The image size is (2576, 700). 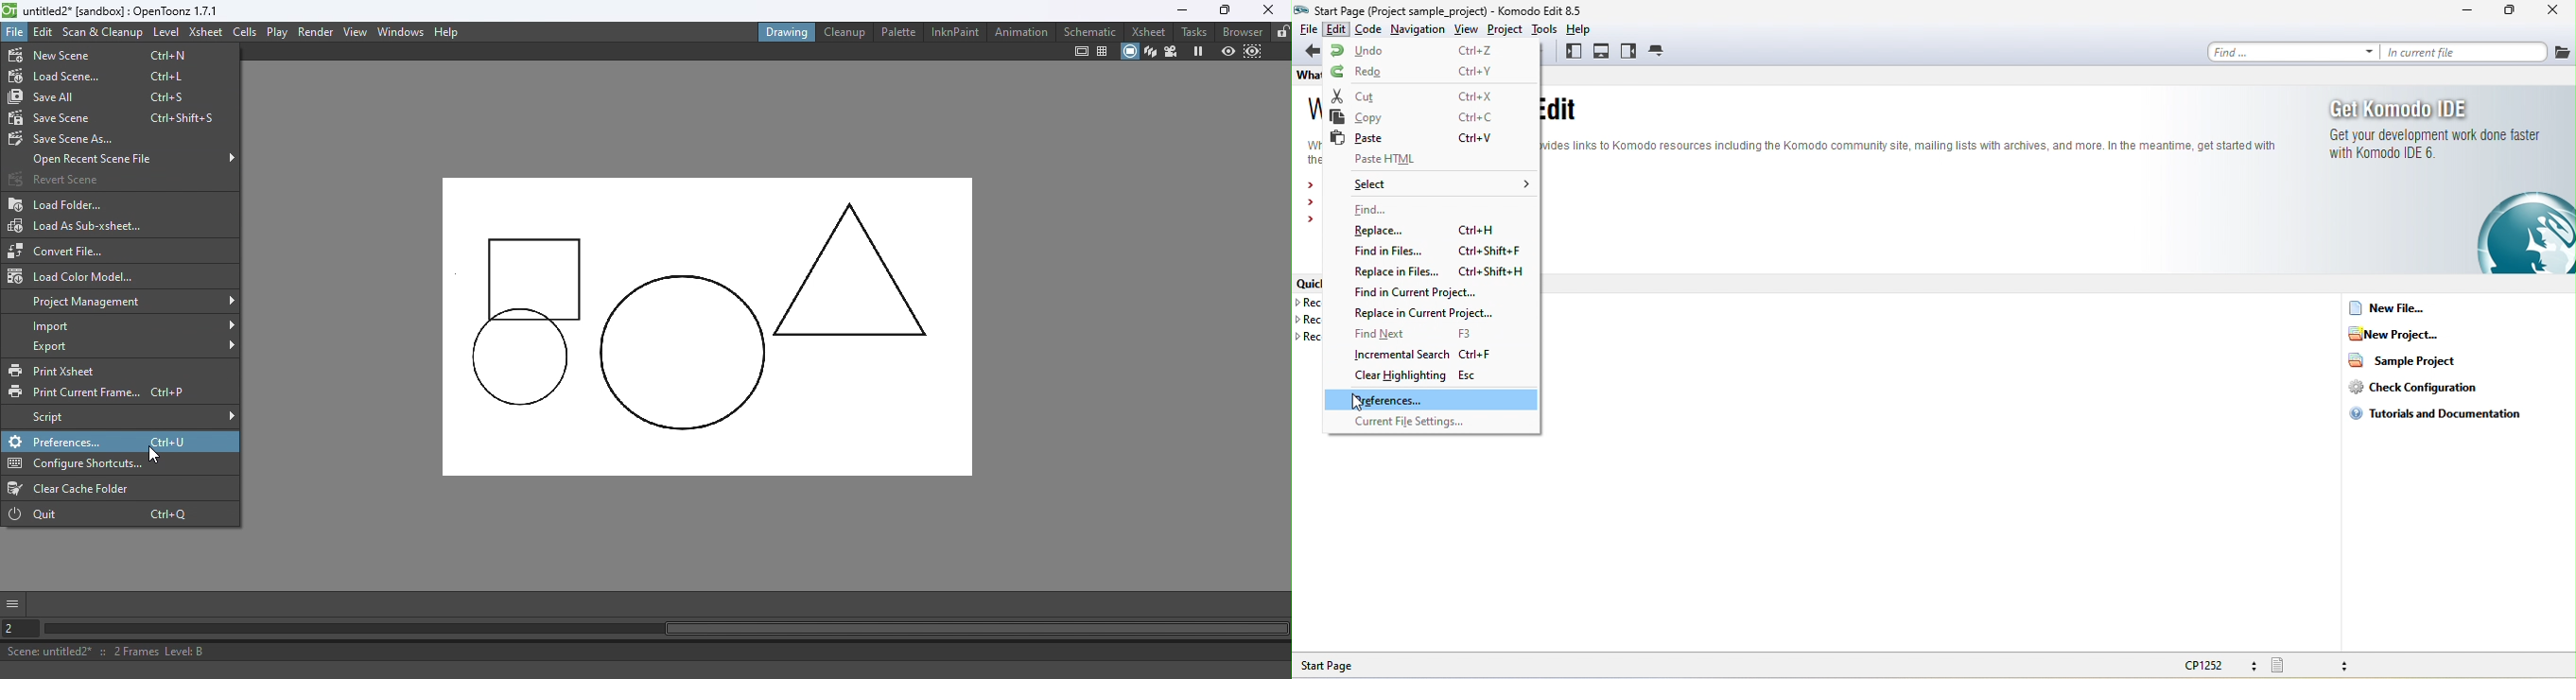 I want to click on Maximize, so click(x=1222, y=11).